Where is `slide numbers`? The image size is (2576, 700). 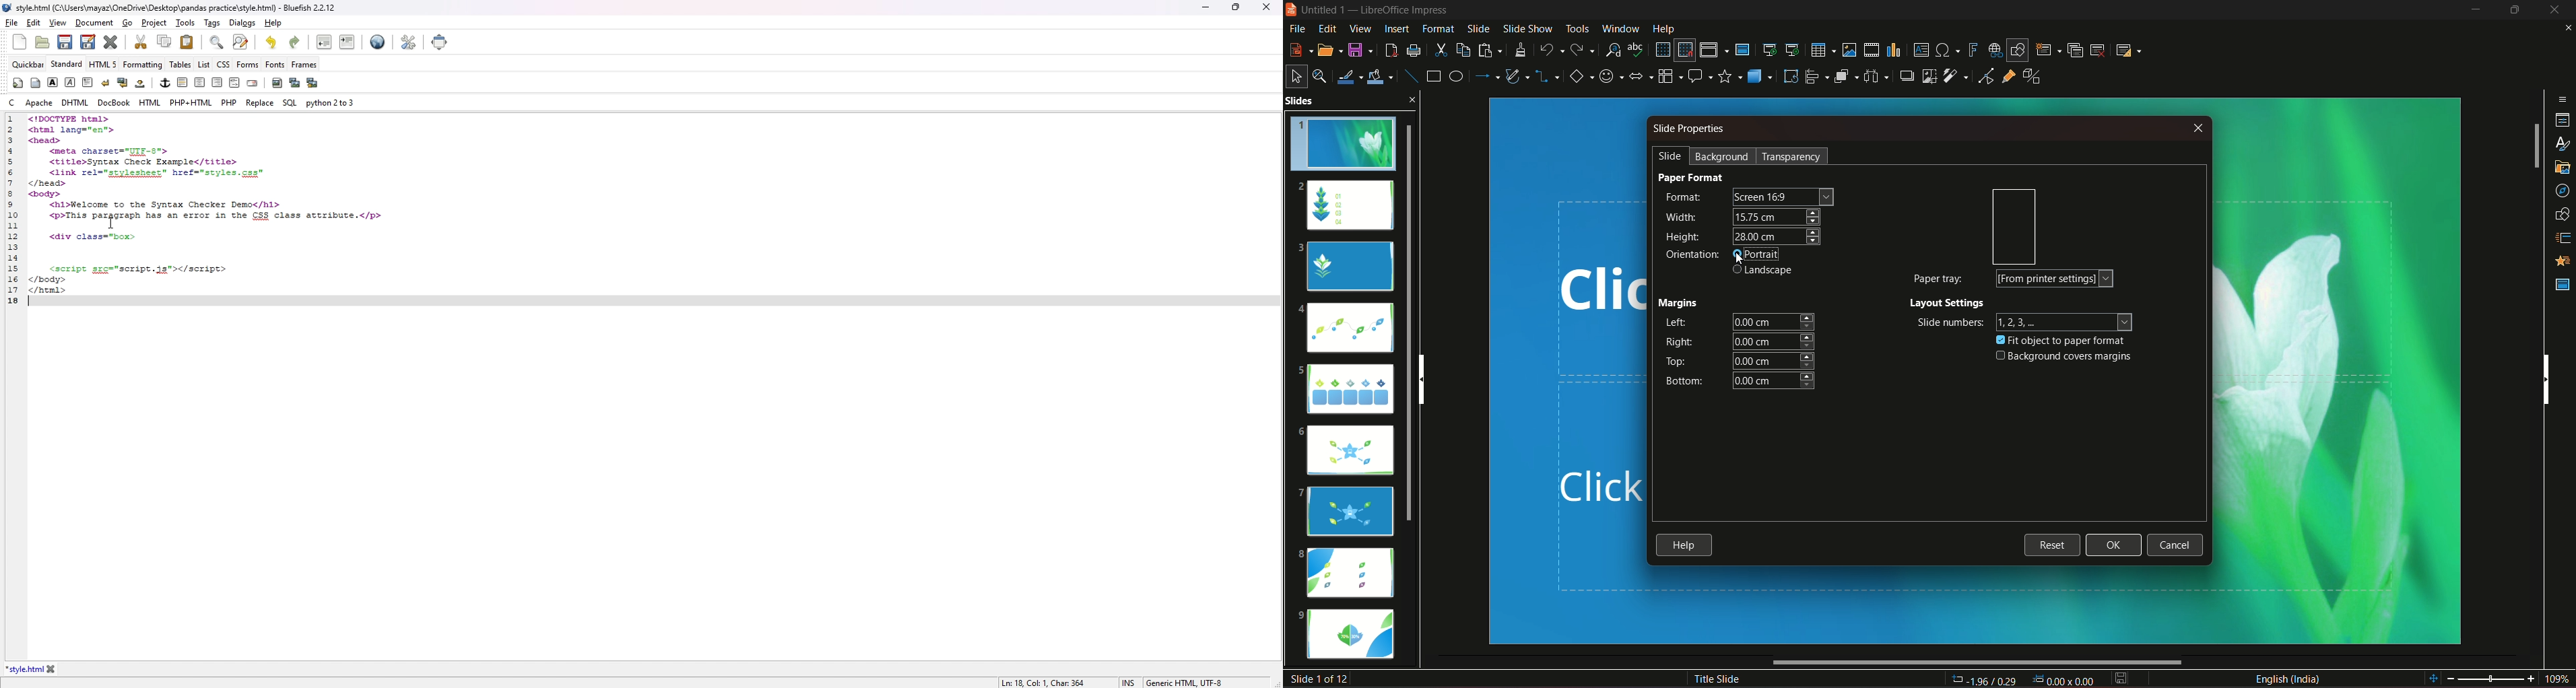 slide numbers is located at coordinates (1948, 322).